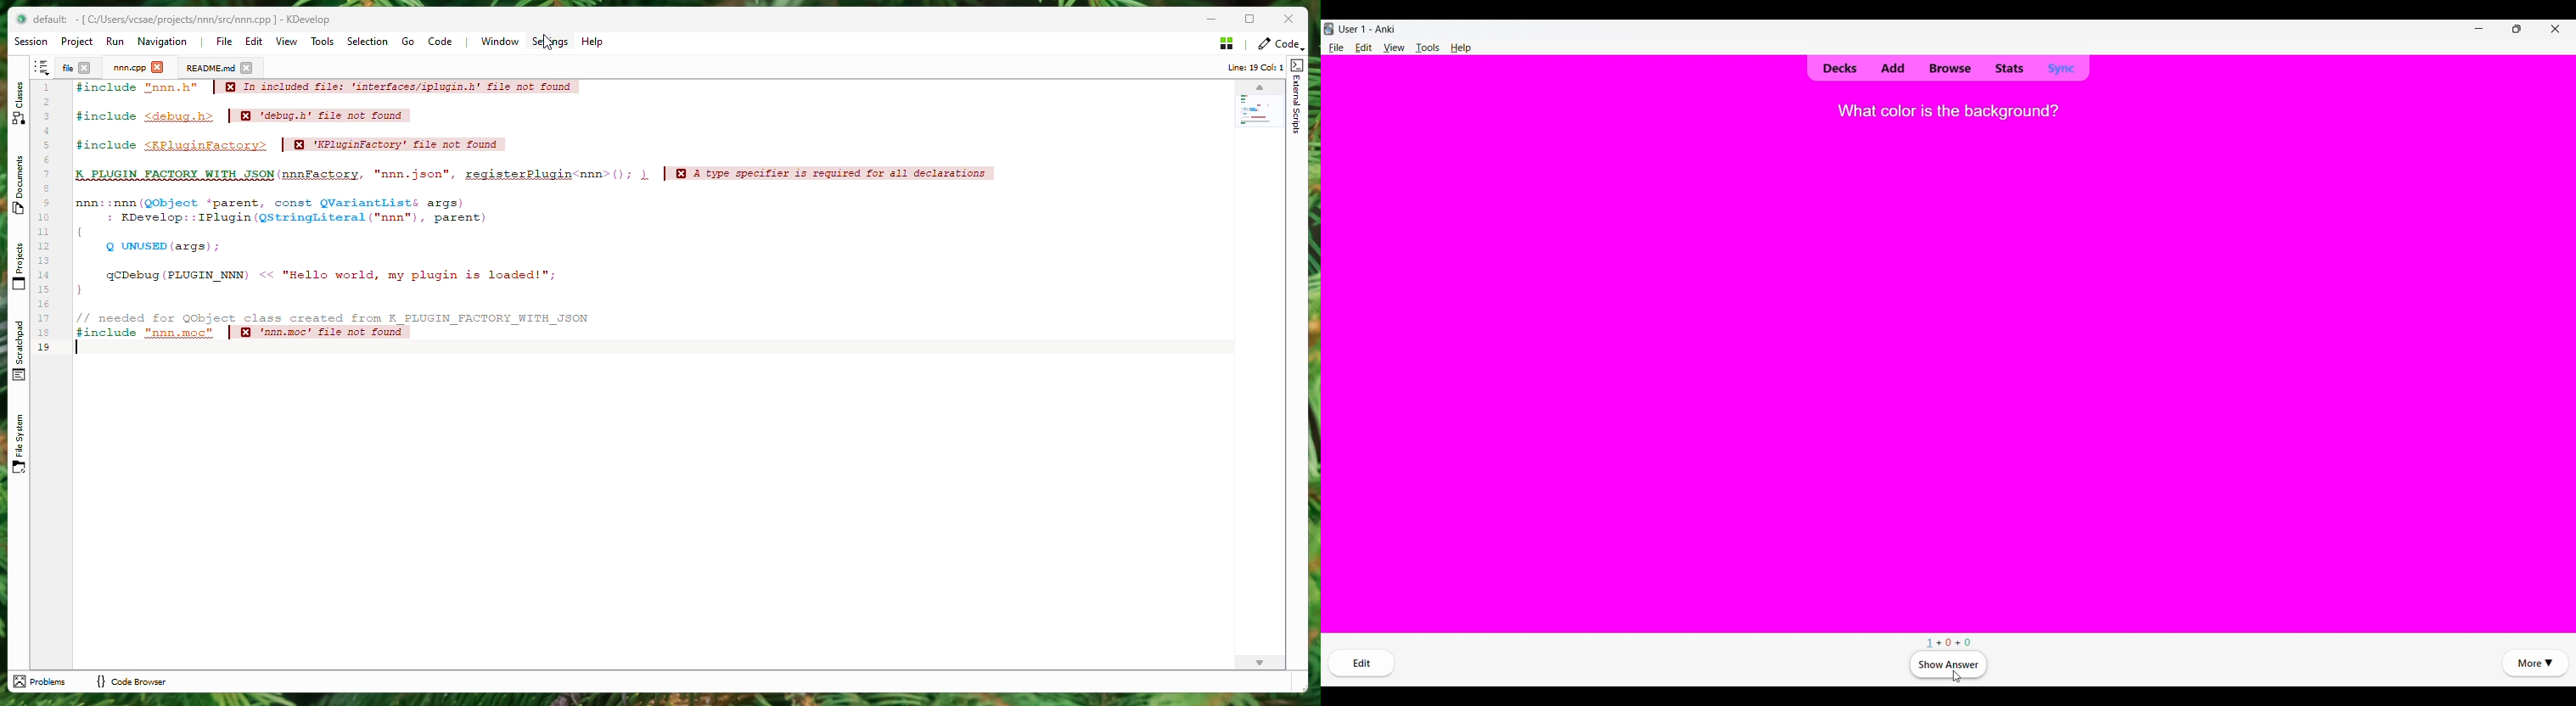 This screenshot has width=2576, height=728. What do you see at coordinates (2555, 28) in the screenshot?
I see `Close interface` at bounding box center [2555, 28].